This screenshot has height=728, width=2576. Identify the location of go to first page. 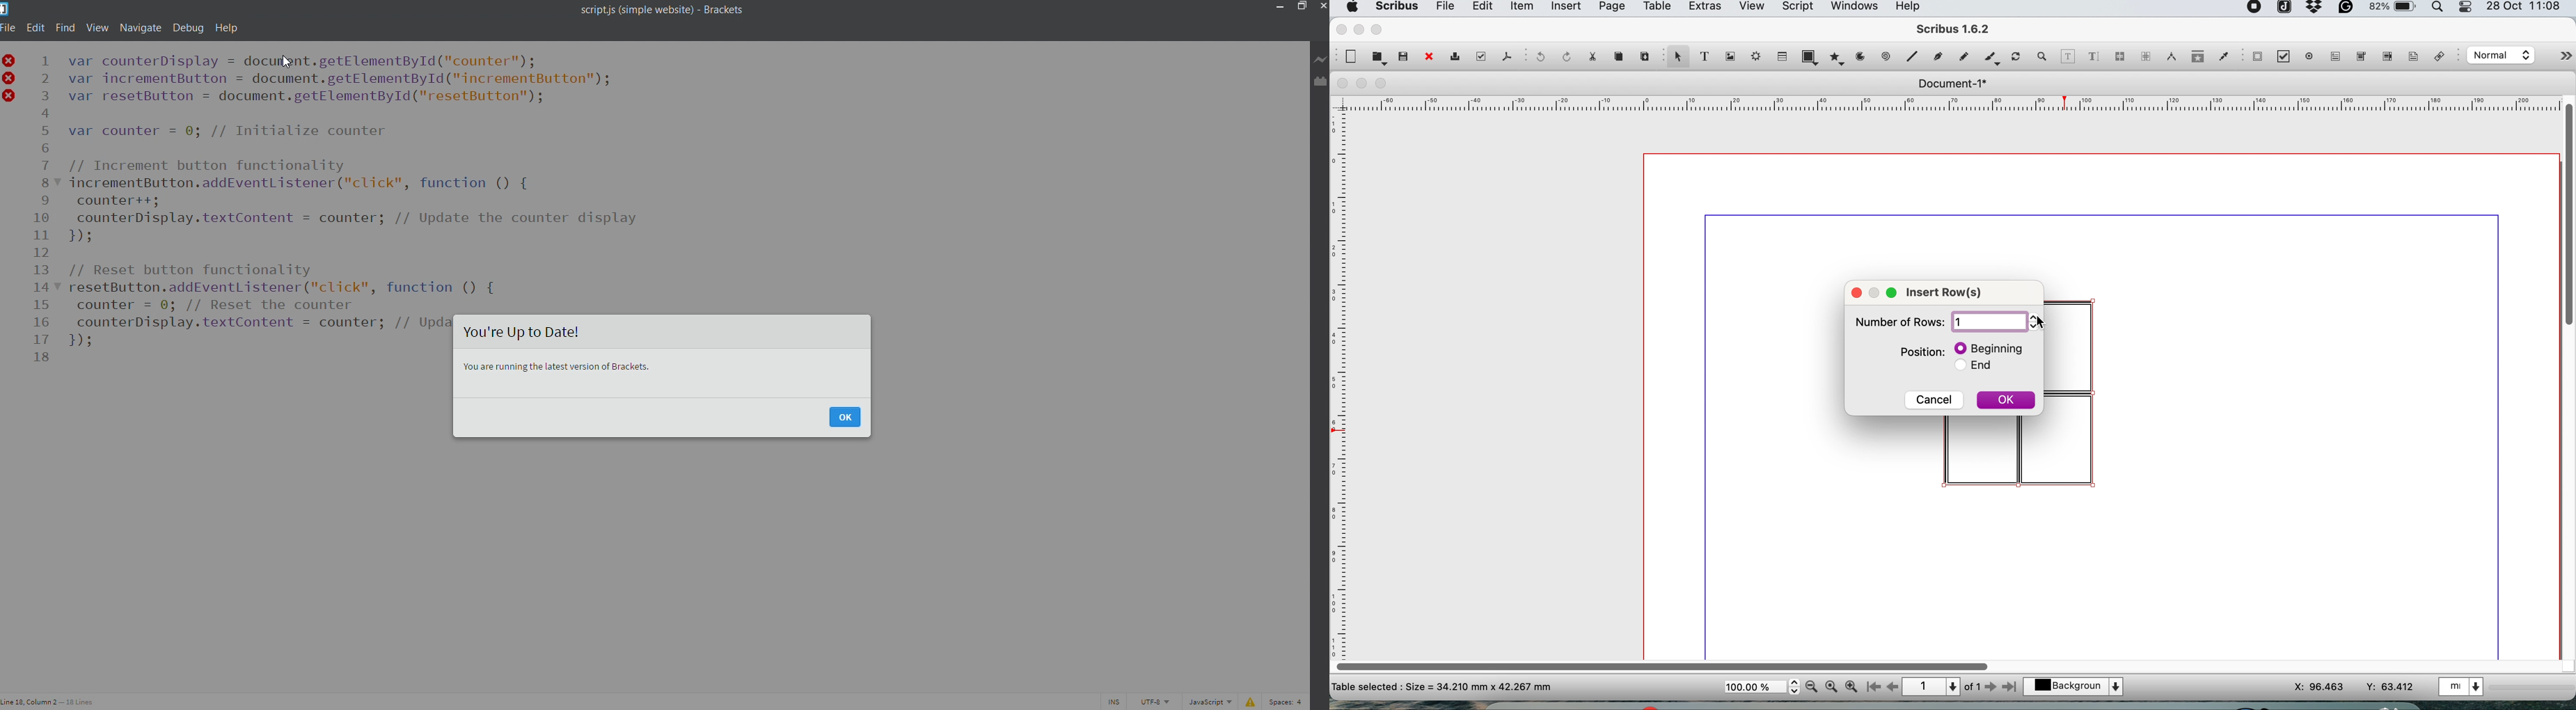
(1872, 688).